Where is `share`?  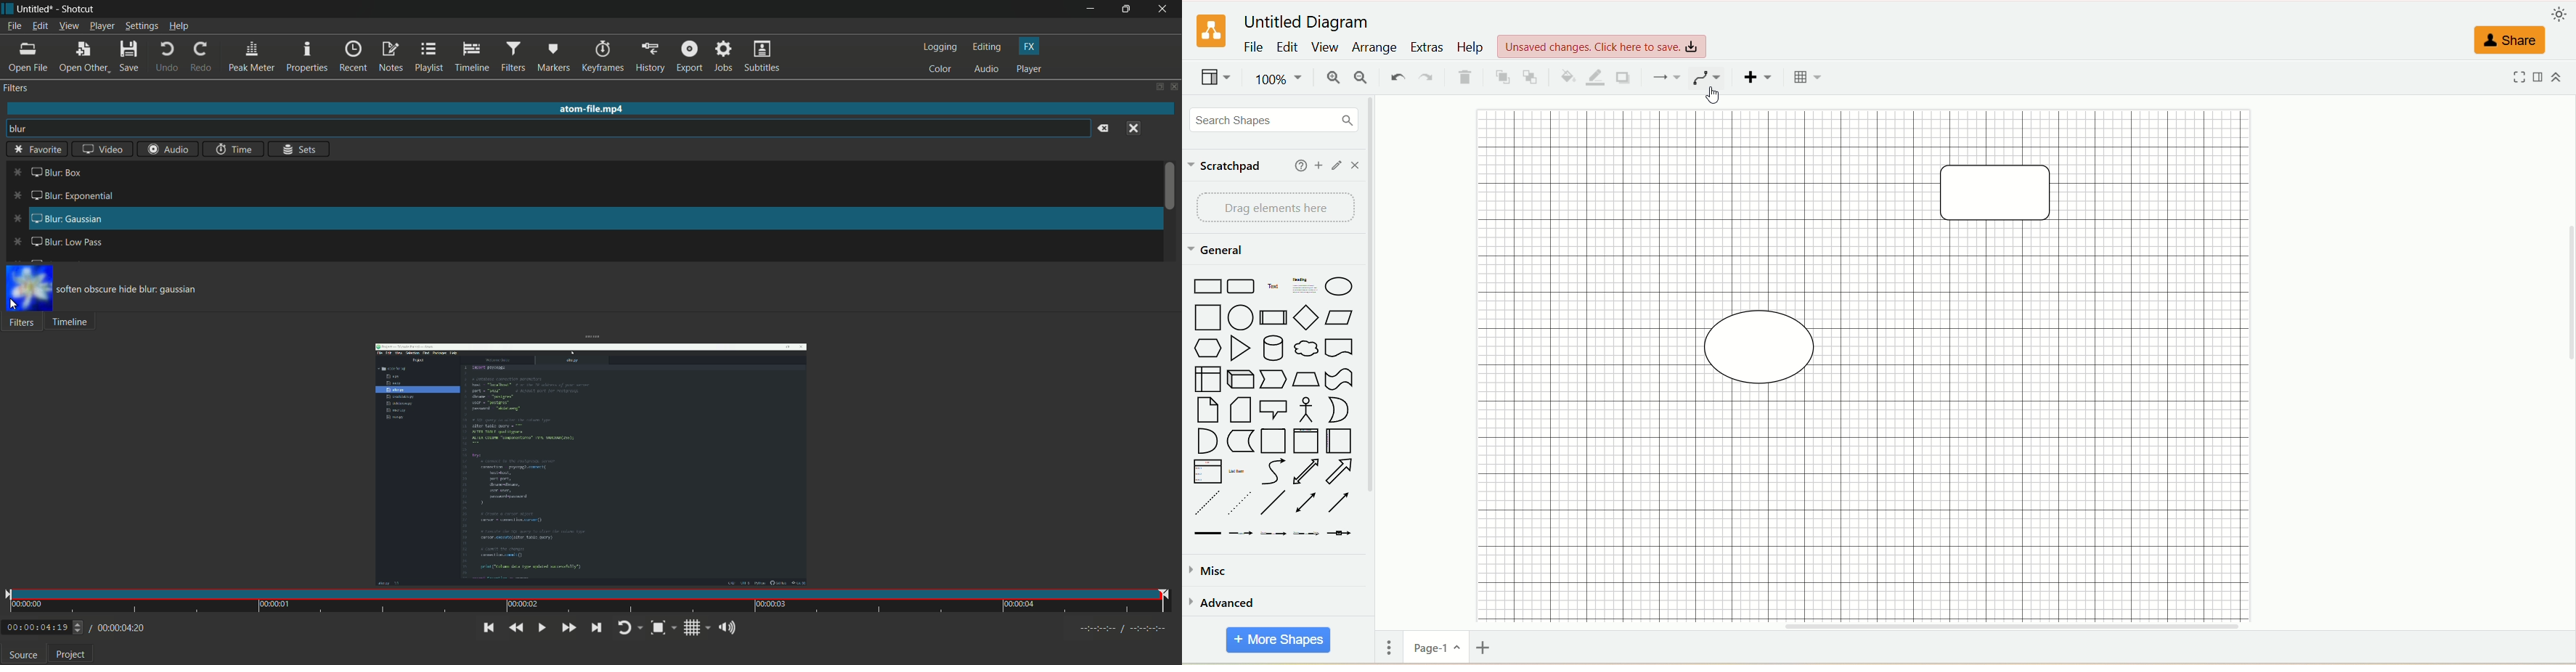 share is located at coordinates (2508, 40).